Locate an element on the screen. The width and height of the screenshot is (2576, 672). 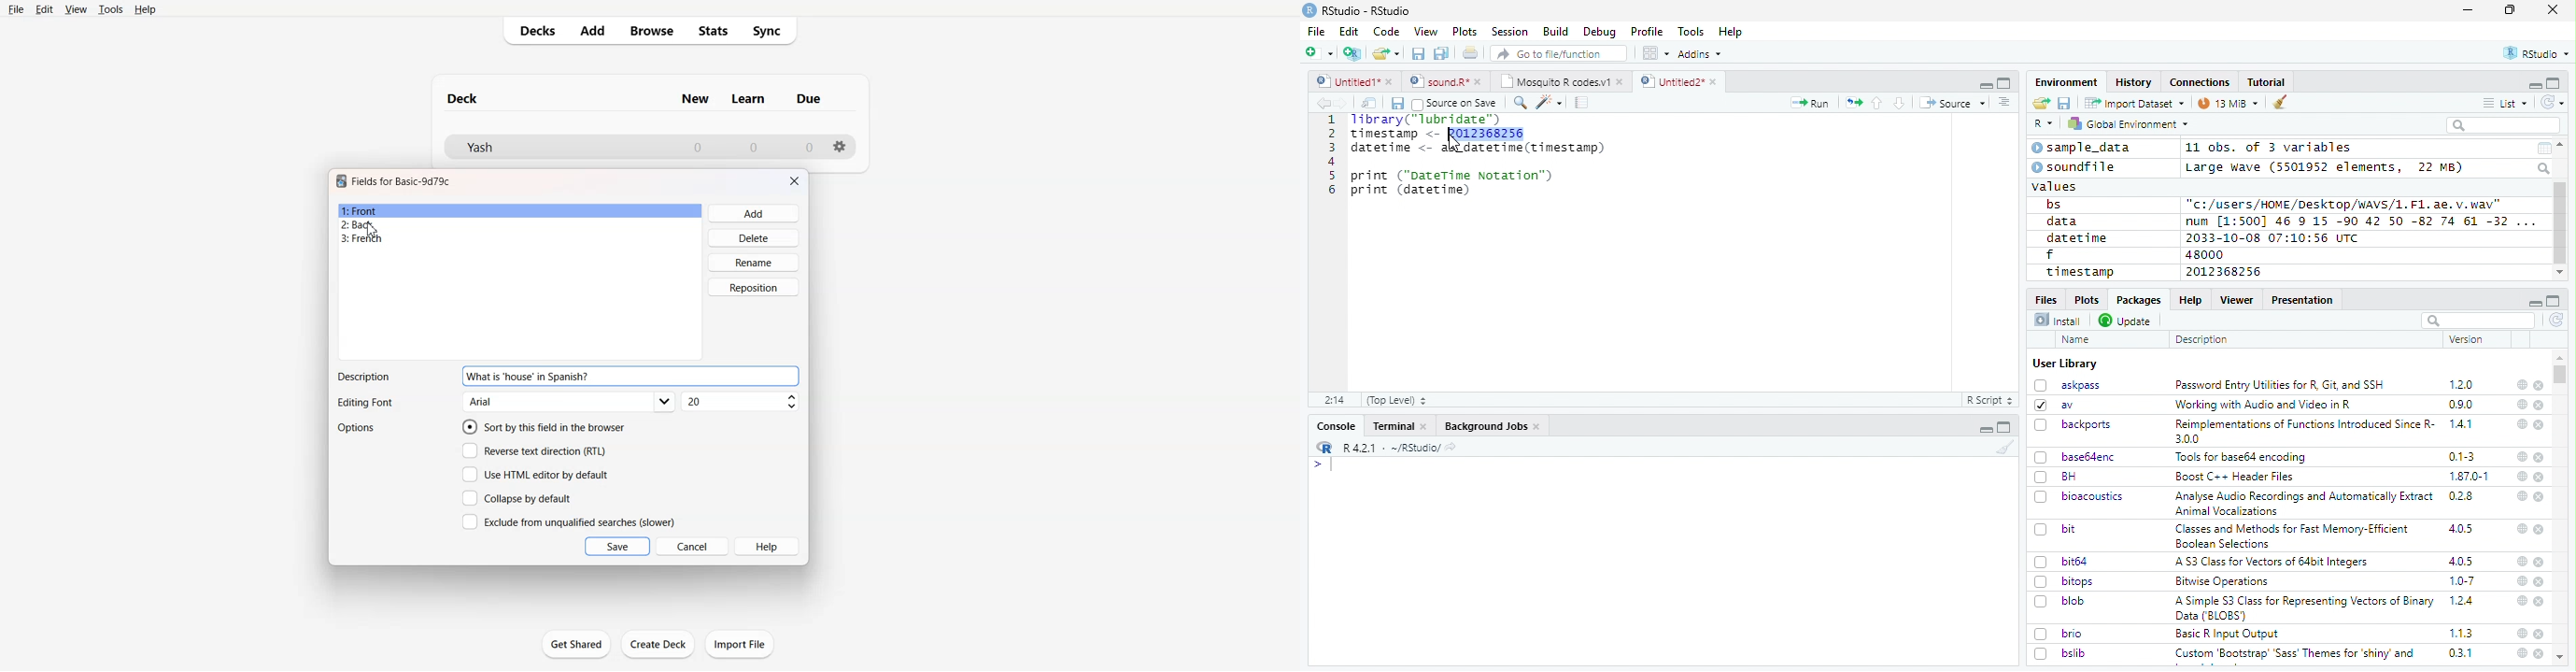
Profile is located at coordinates (1647, 32).